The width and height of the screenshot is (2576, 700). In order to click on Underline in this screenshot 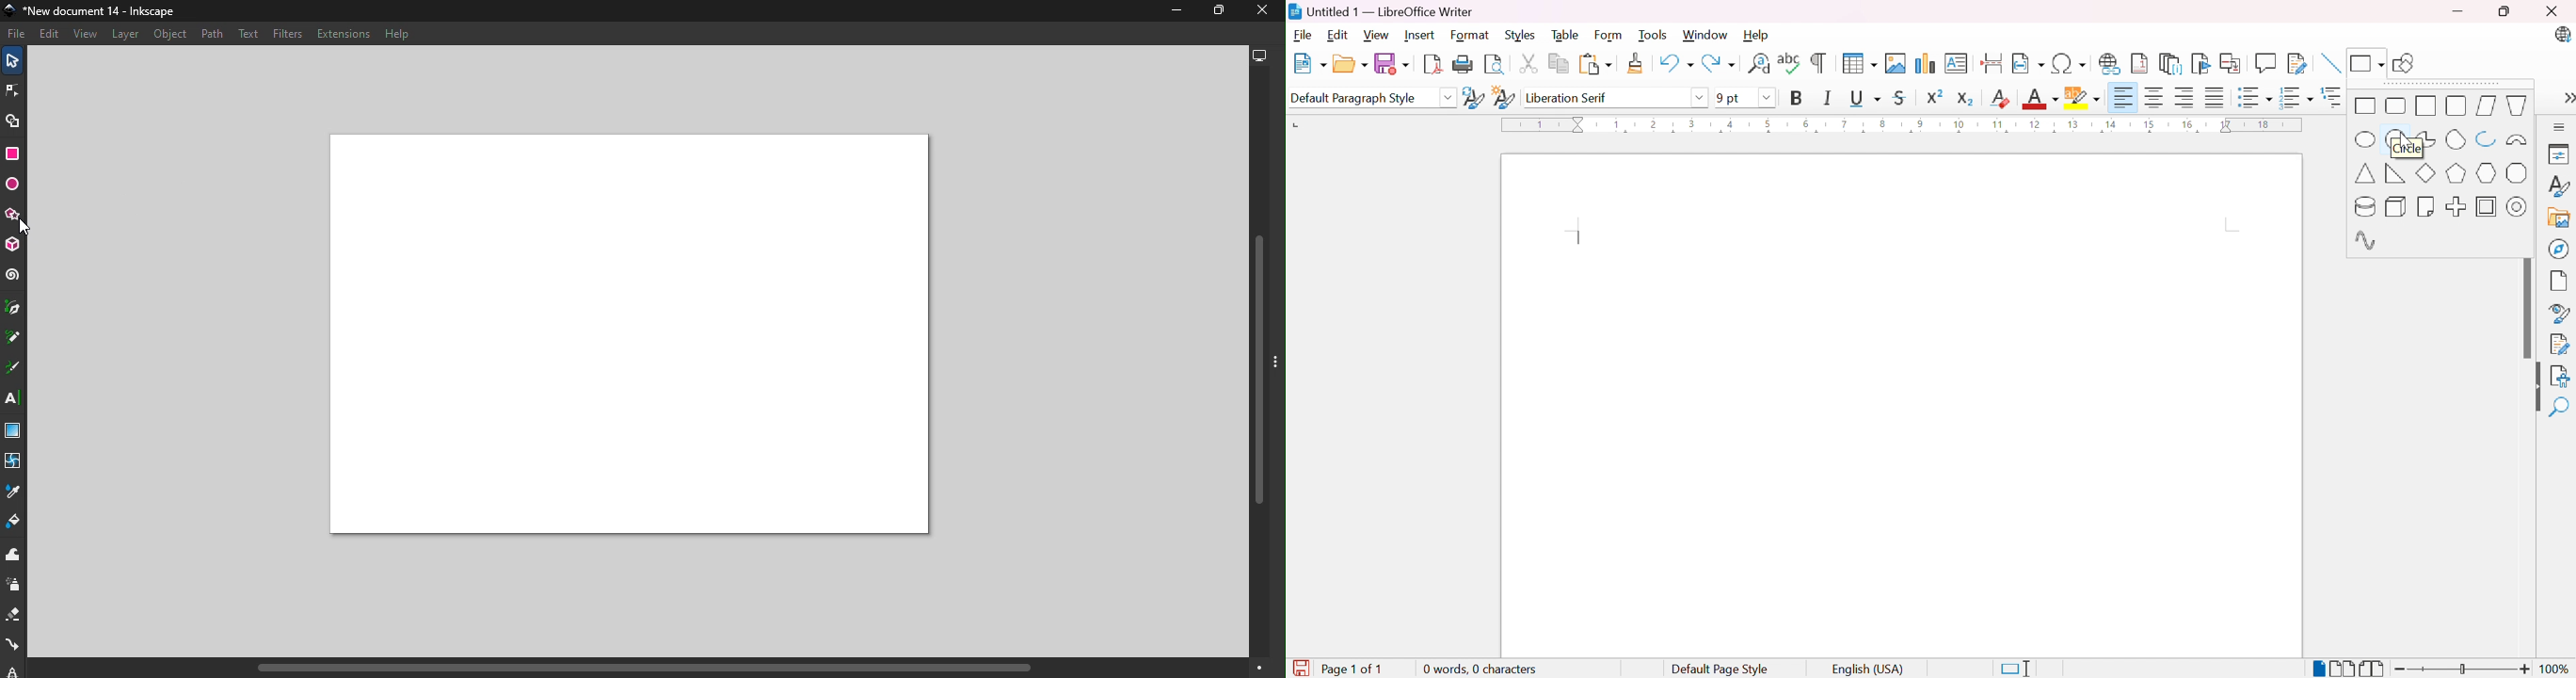, I will do `click(1865, 99)`.